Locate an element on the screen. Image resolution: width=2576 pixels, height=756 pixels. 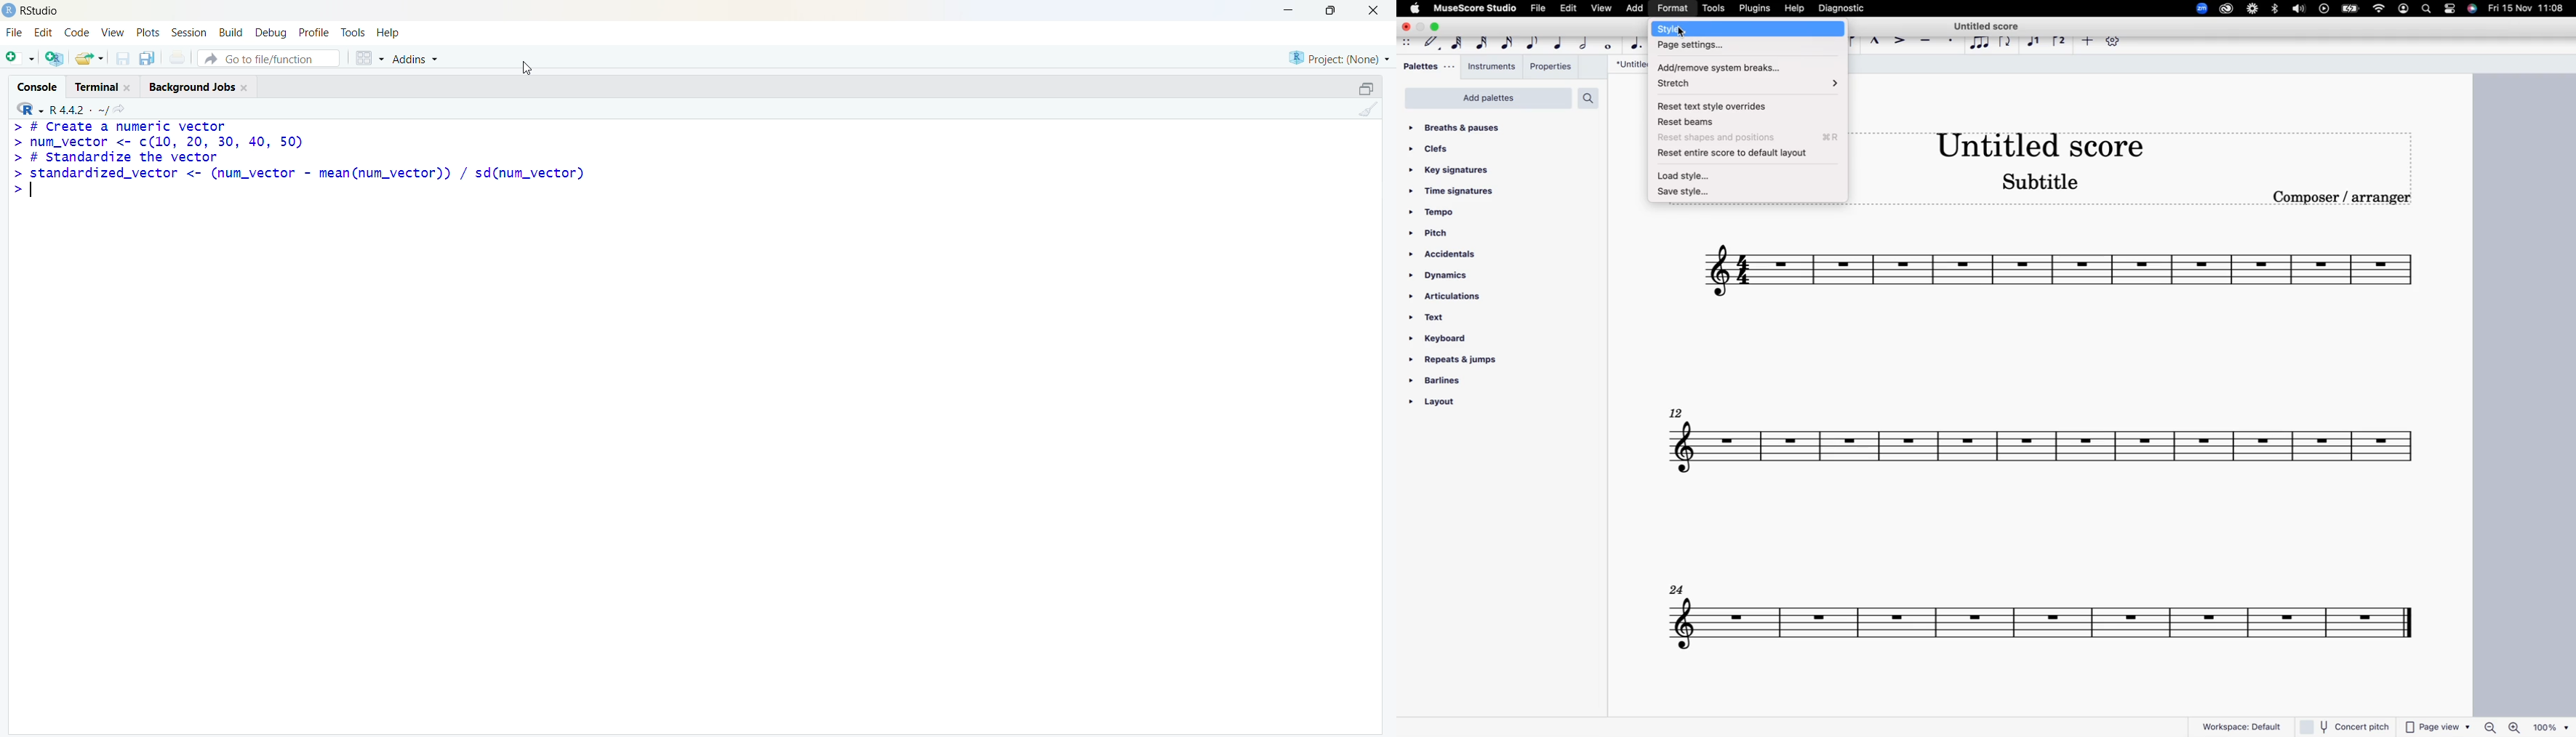
session is located at coordinates (191, 32).